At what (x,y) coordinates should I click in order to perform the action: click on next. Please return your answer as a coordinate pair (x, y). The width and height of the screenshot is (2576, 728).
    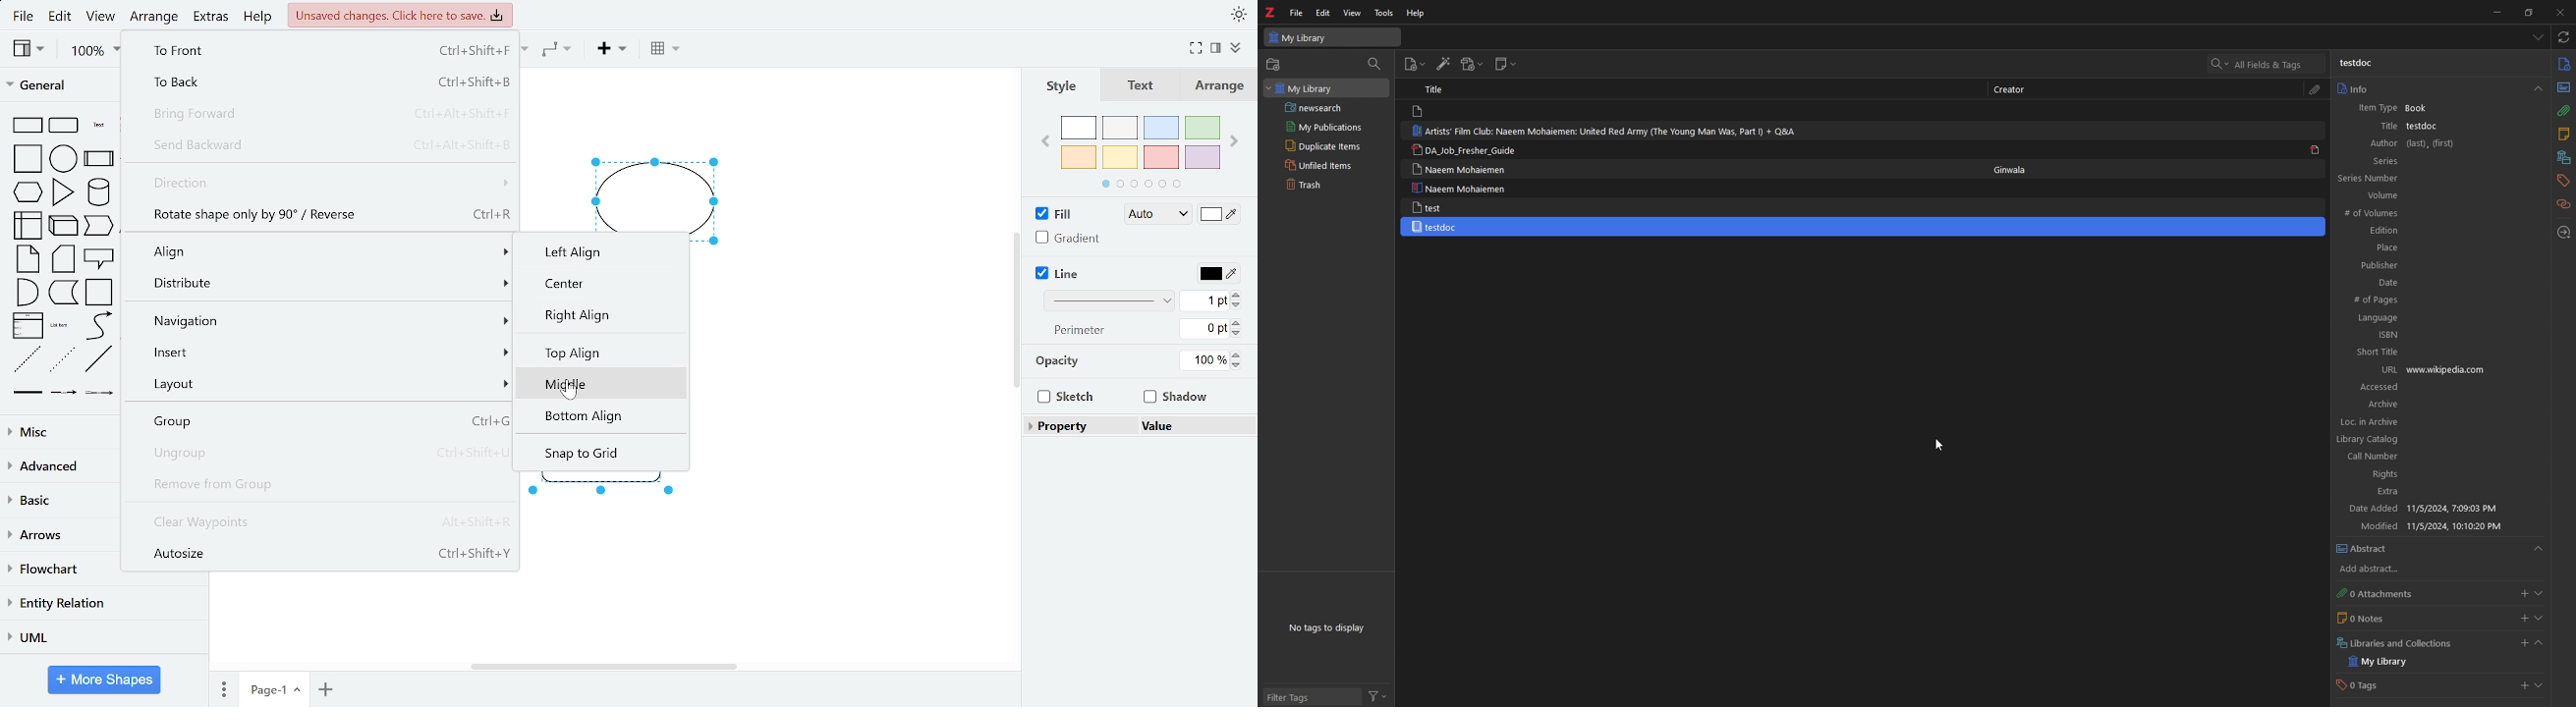
    Looking at the image, I should click on (1234, 142).